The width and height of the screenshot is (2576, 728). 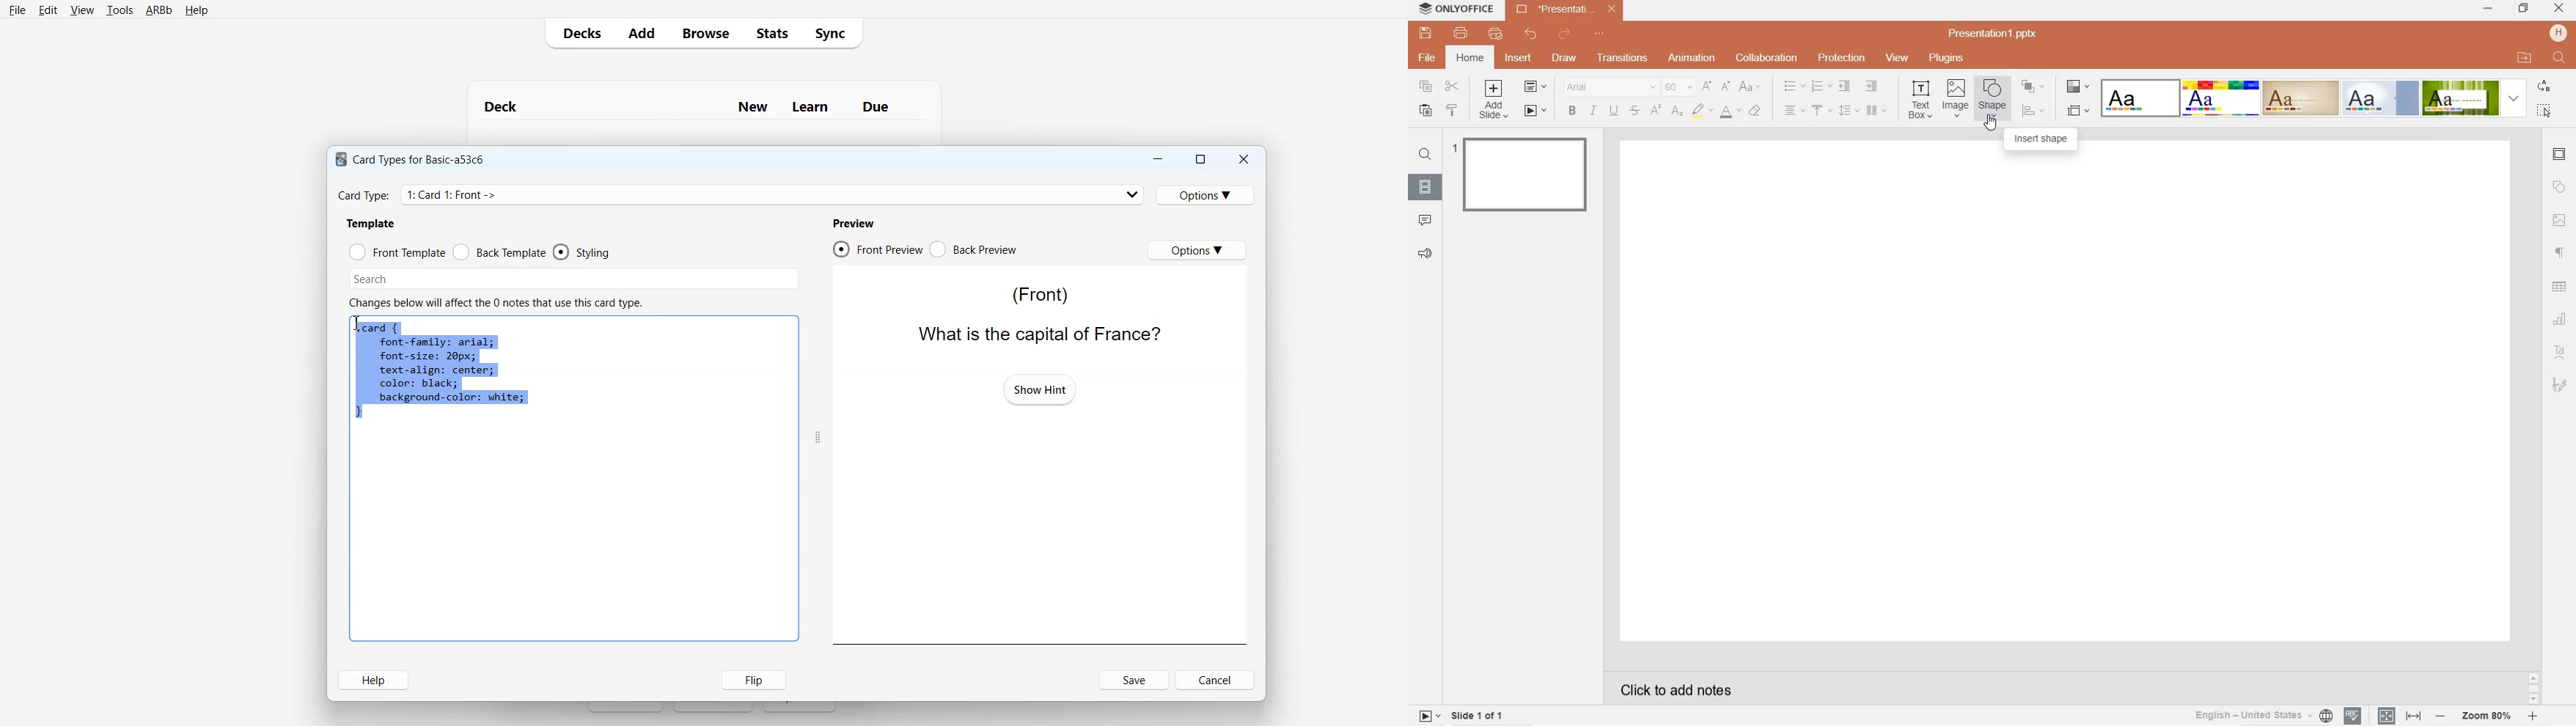 I want to click on decrease indent, so click(x=1843, y=87).